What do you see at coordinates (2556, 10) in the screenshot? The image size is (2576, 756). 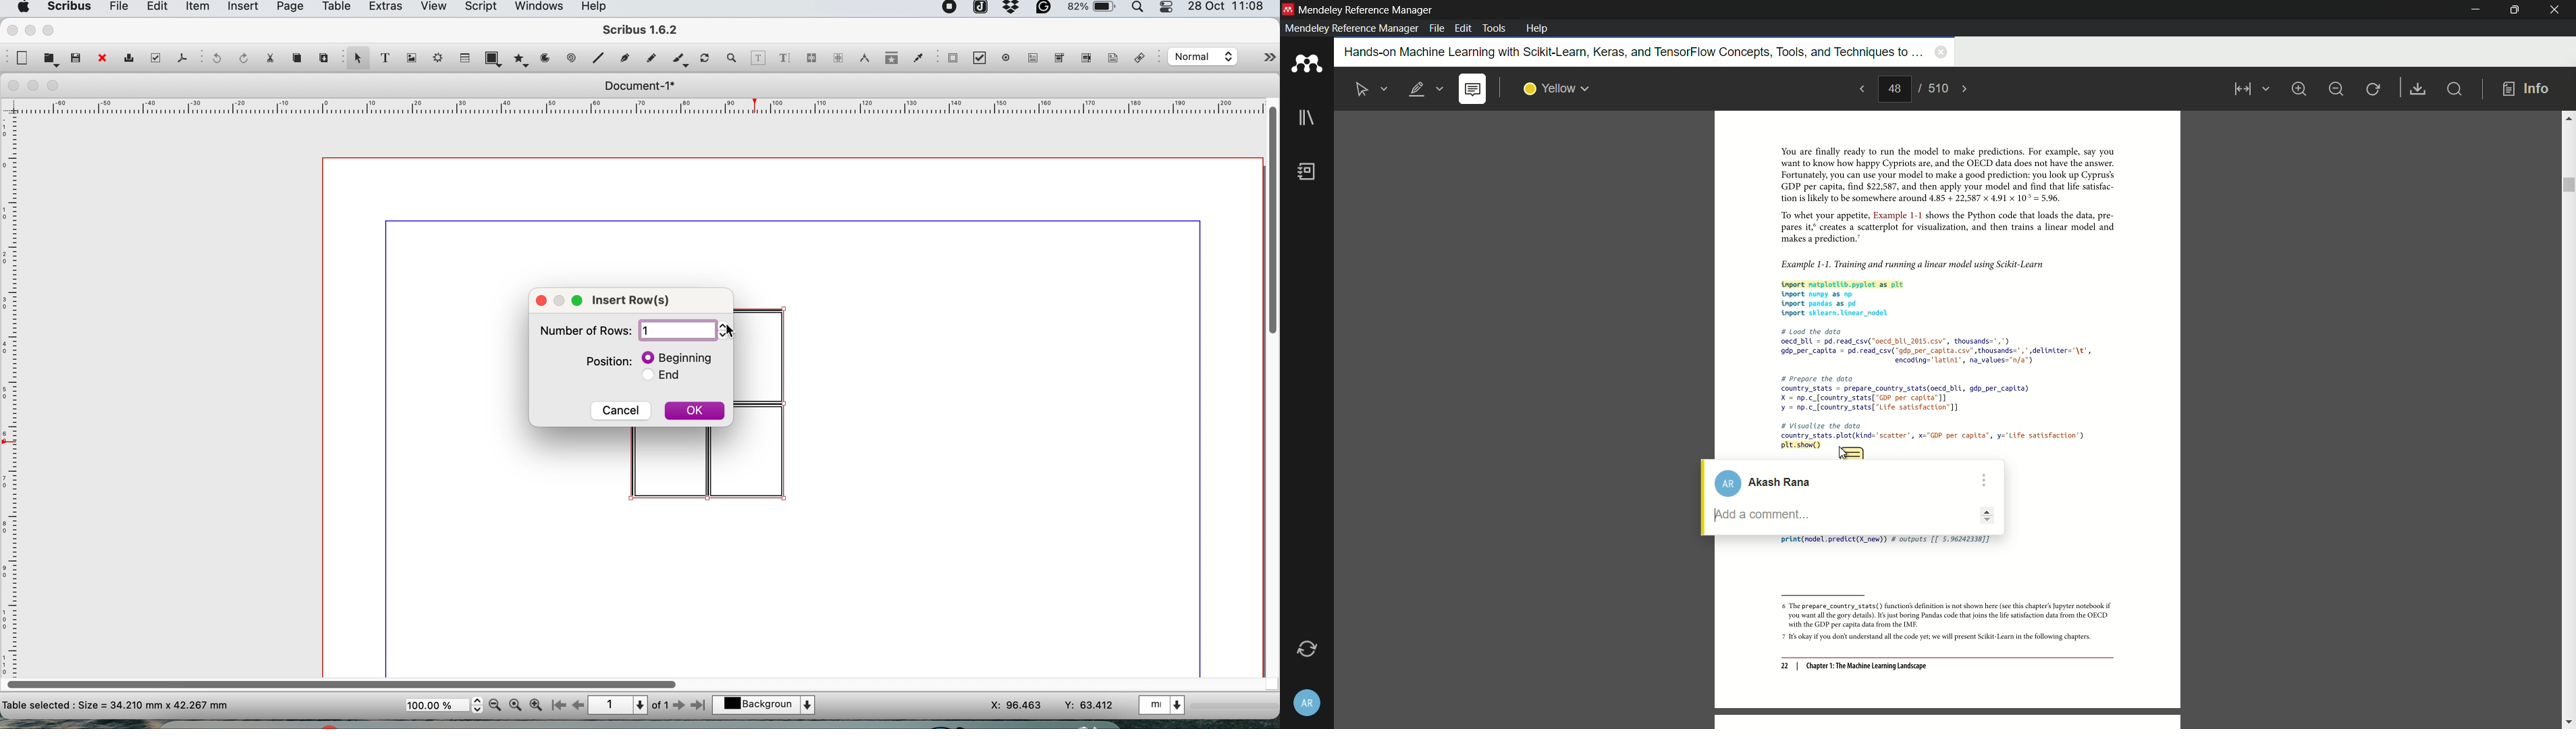 I see `close` at bounding box center [2556, 10].